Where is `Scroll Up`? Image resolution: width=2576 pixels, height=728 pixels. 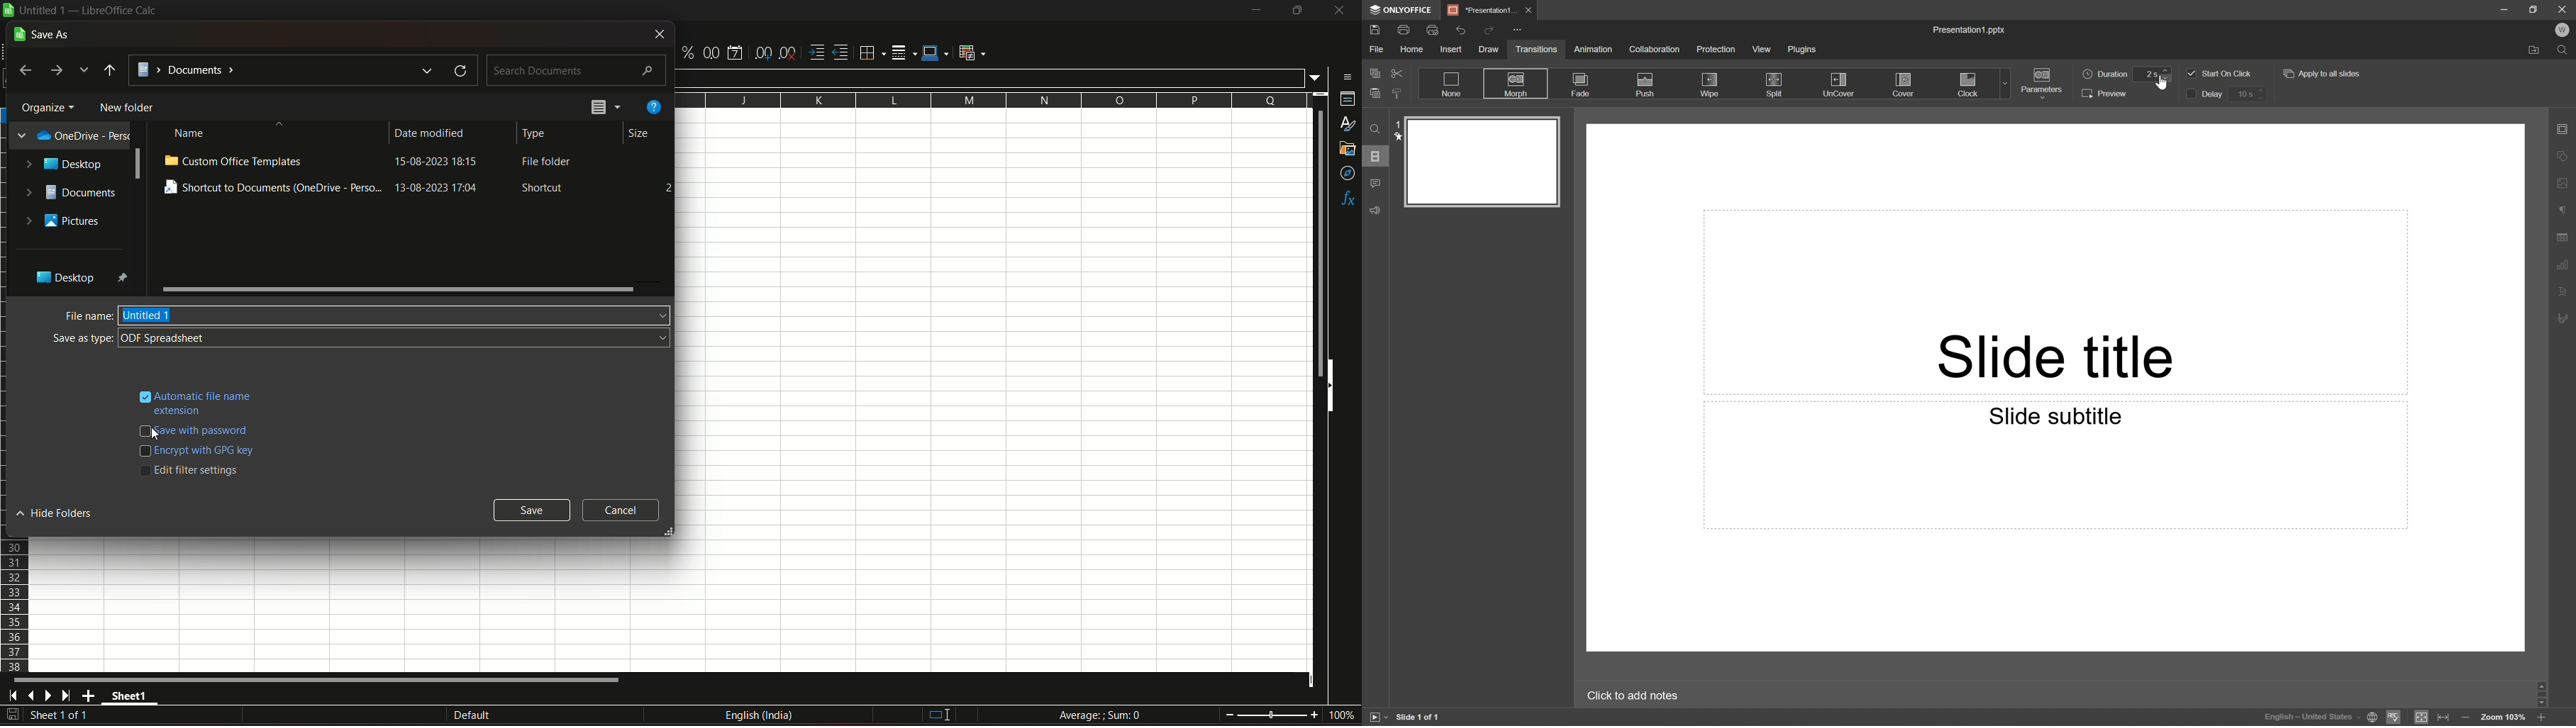 Scroll Up is located at coordinates (2539, 681).